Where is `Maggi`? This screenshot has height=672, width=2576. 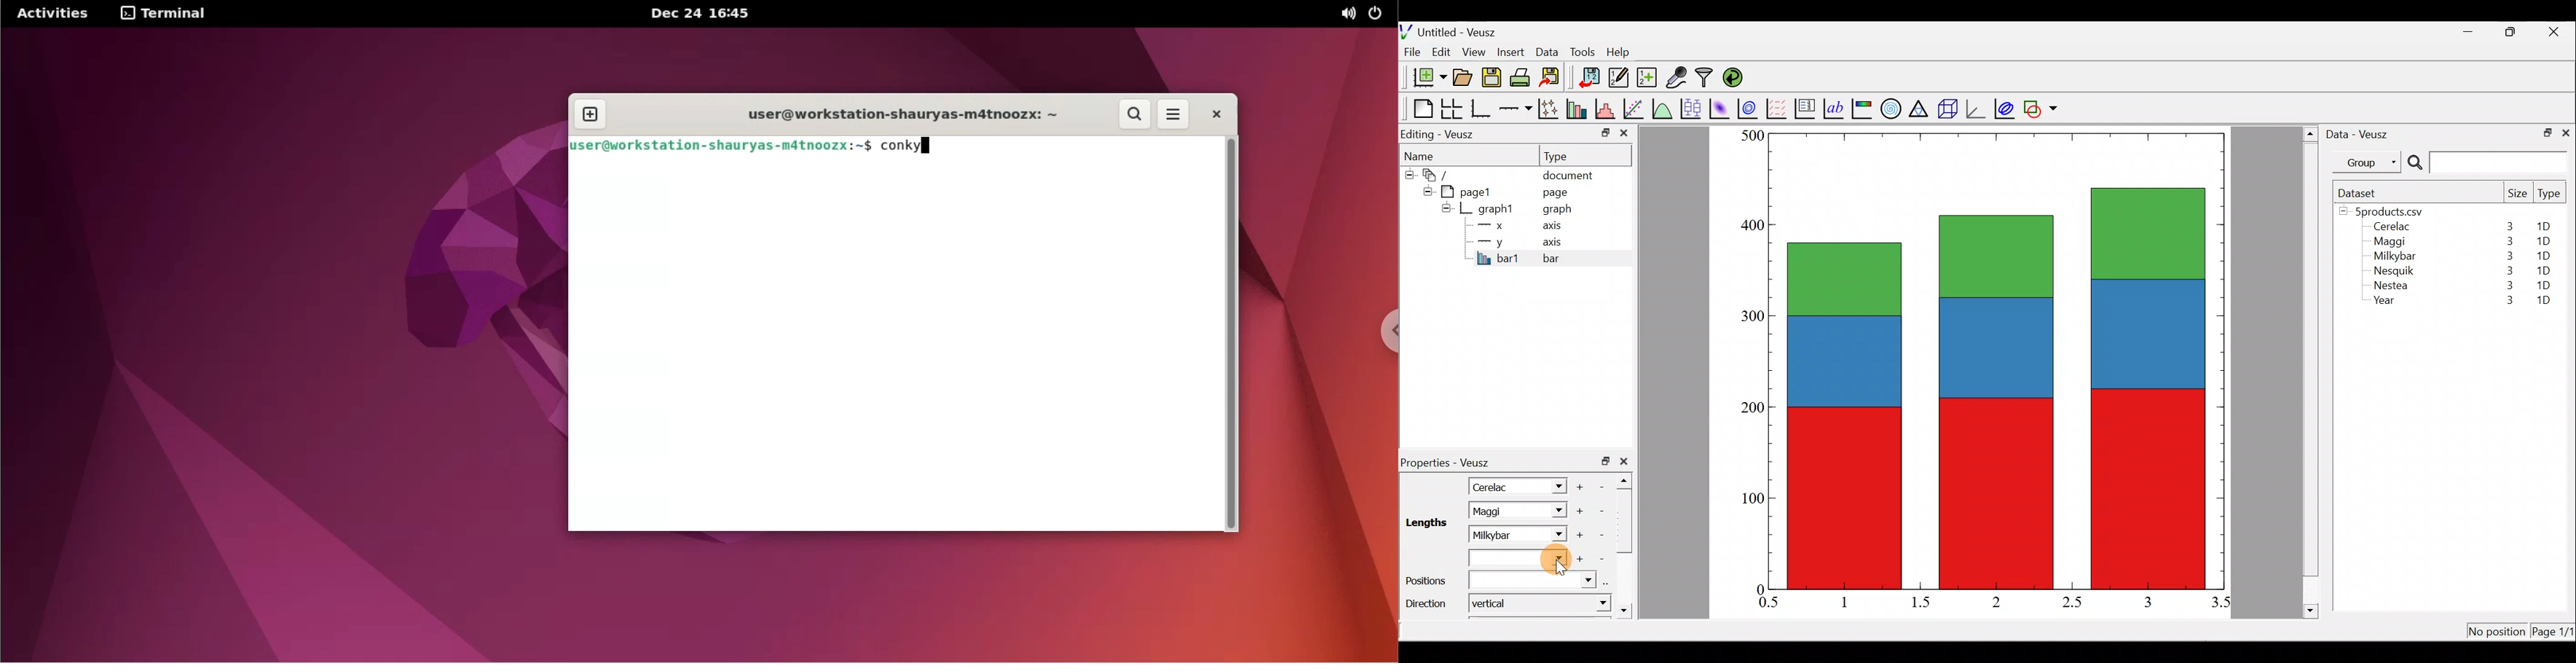
Maggi is located at coordinates (2391, 243).